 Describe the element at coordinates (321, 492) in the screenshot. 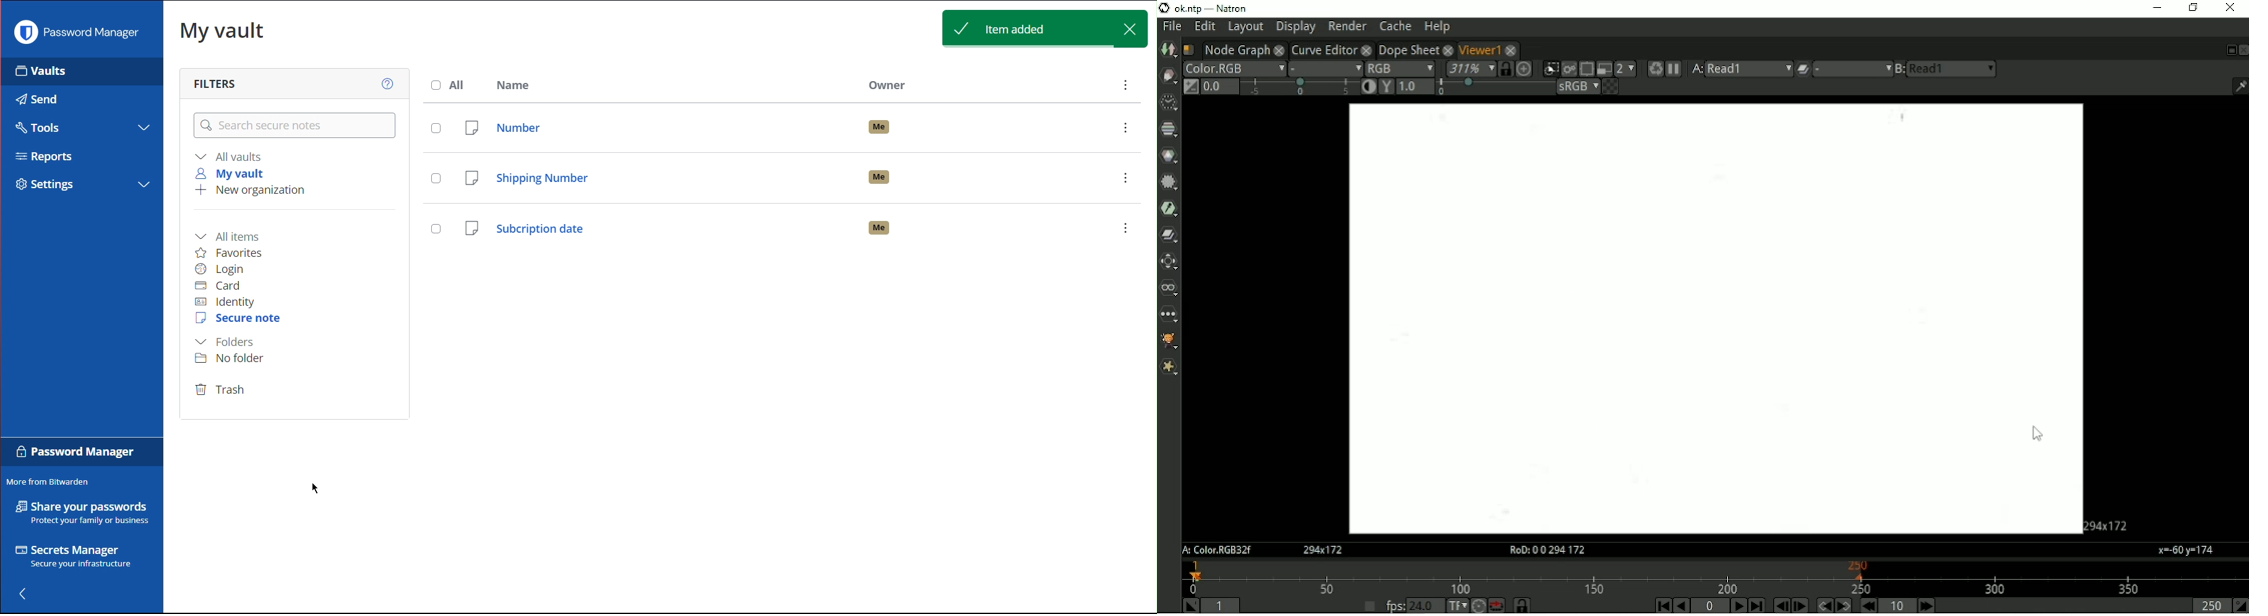

I see `cursor` at that location.